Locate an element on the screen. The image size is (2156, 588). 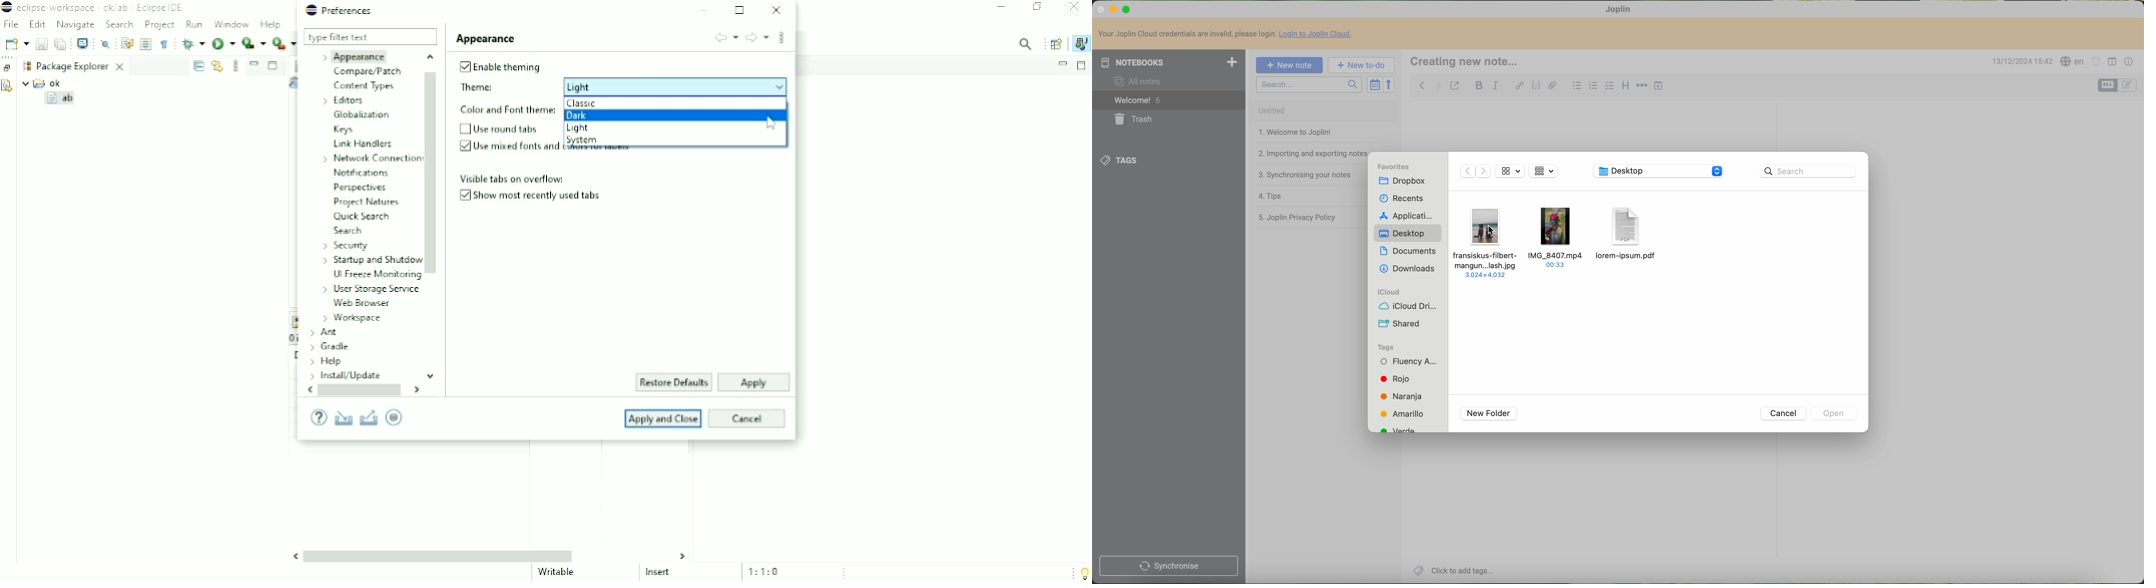
Horizontal scrollbar is located at coordinates (489, 555).